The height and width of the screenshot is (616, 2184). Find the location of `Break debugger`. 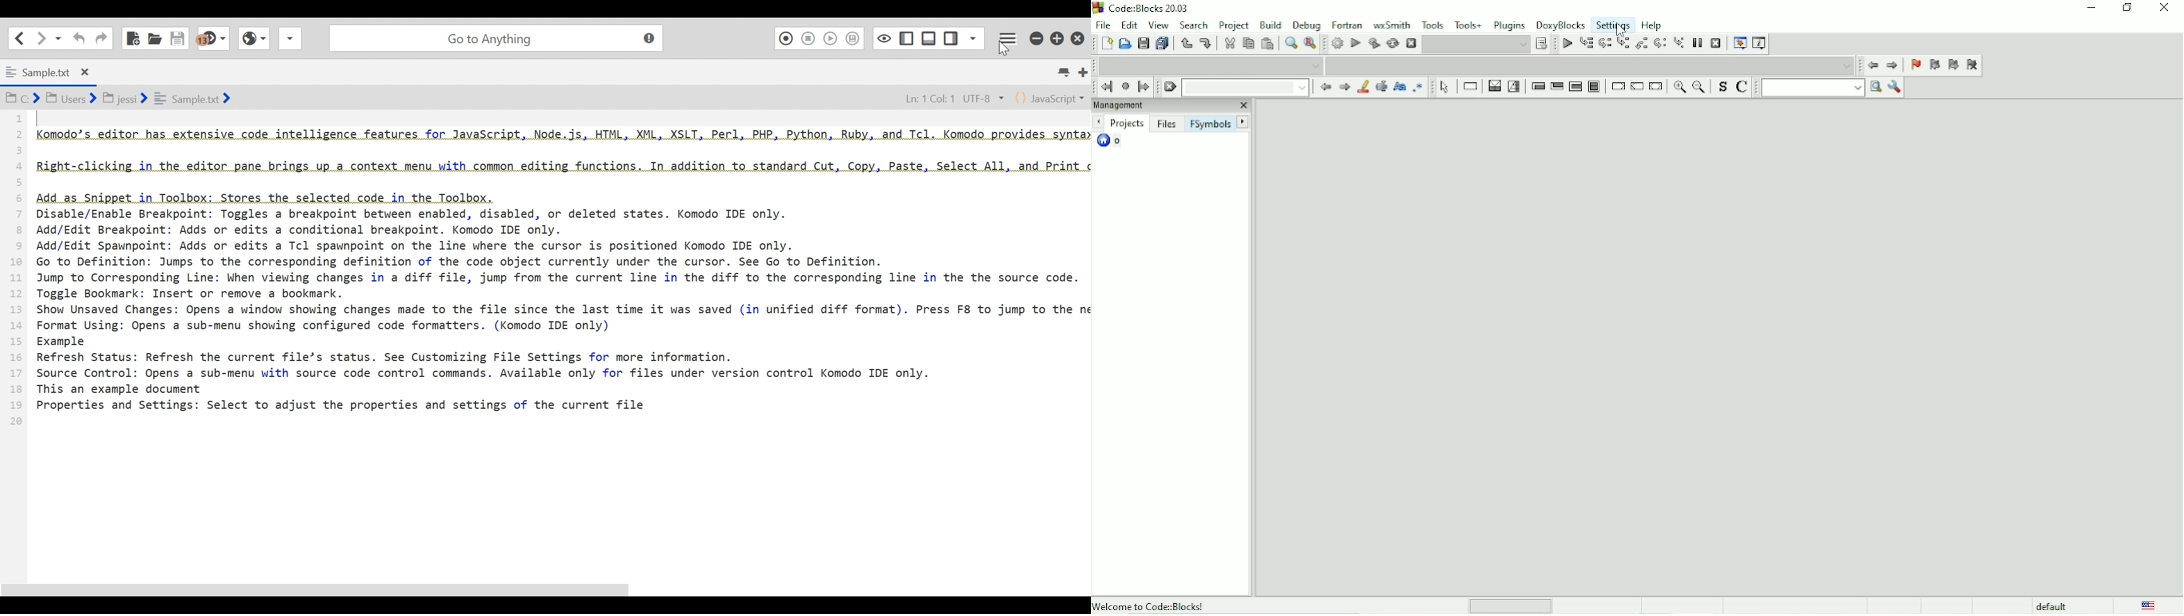

Break debugger is located at coordinates (1697, 44).